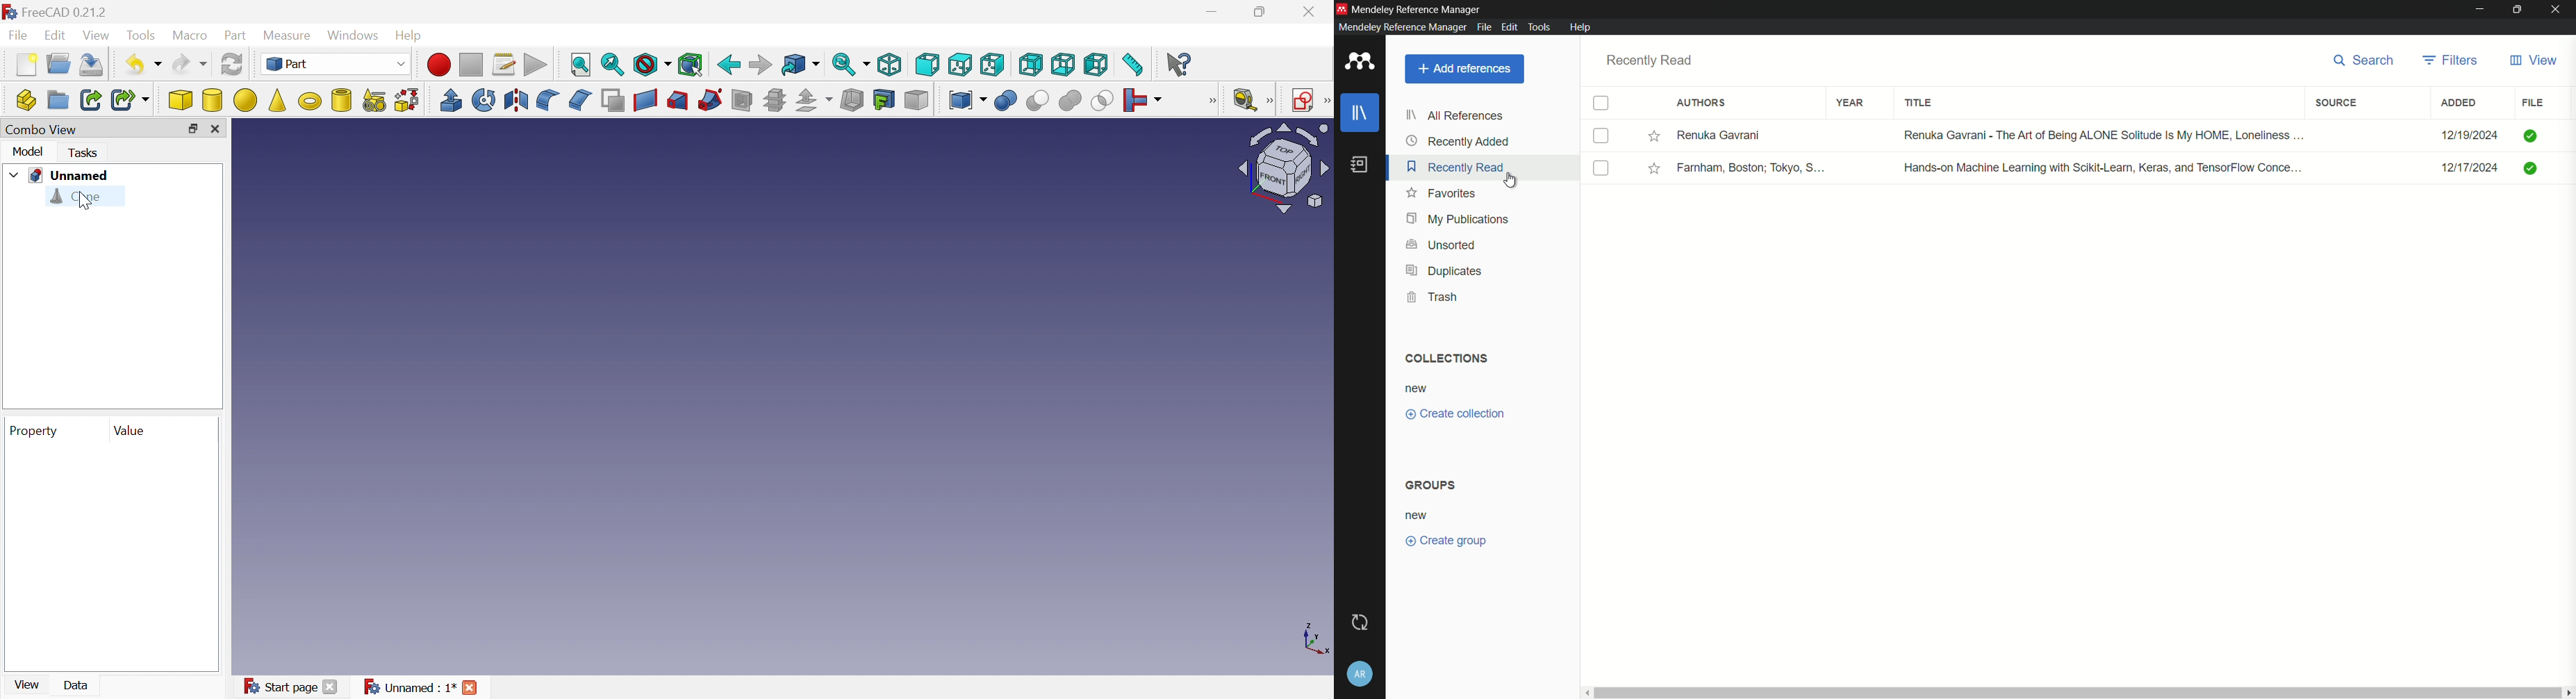 This screenshot has width=2576, height=700. I want to click on Measure distance, so click(1134, 65).